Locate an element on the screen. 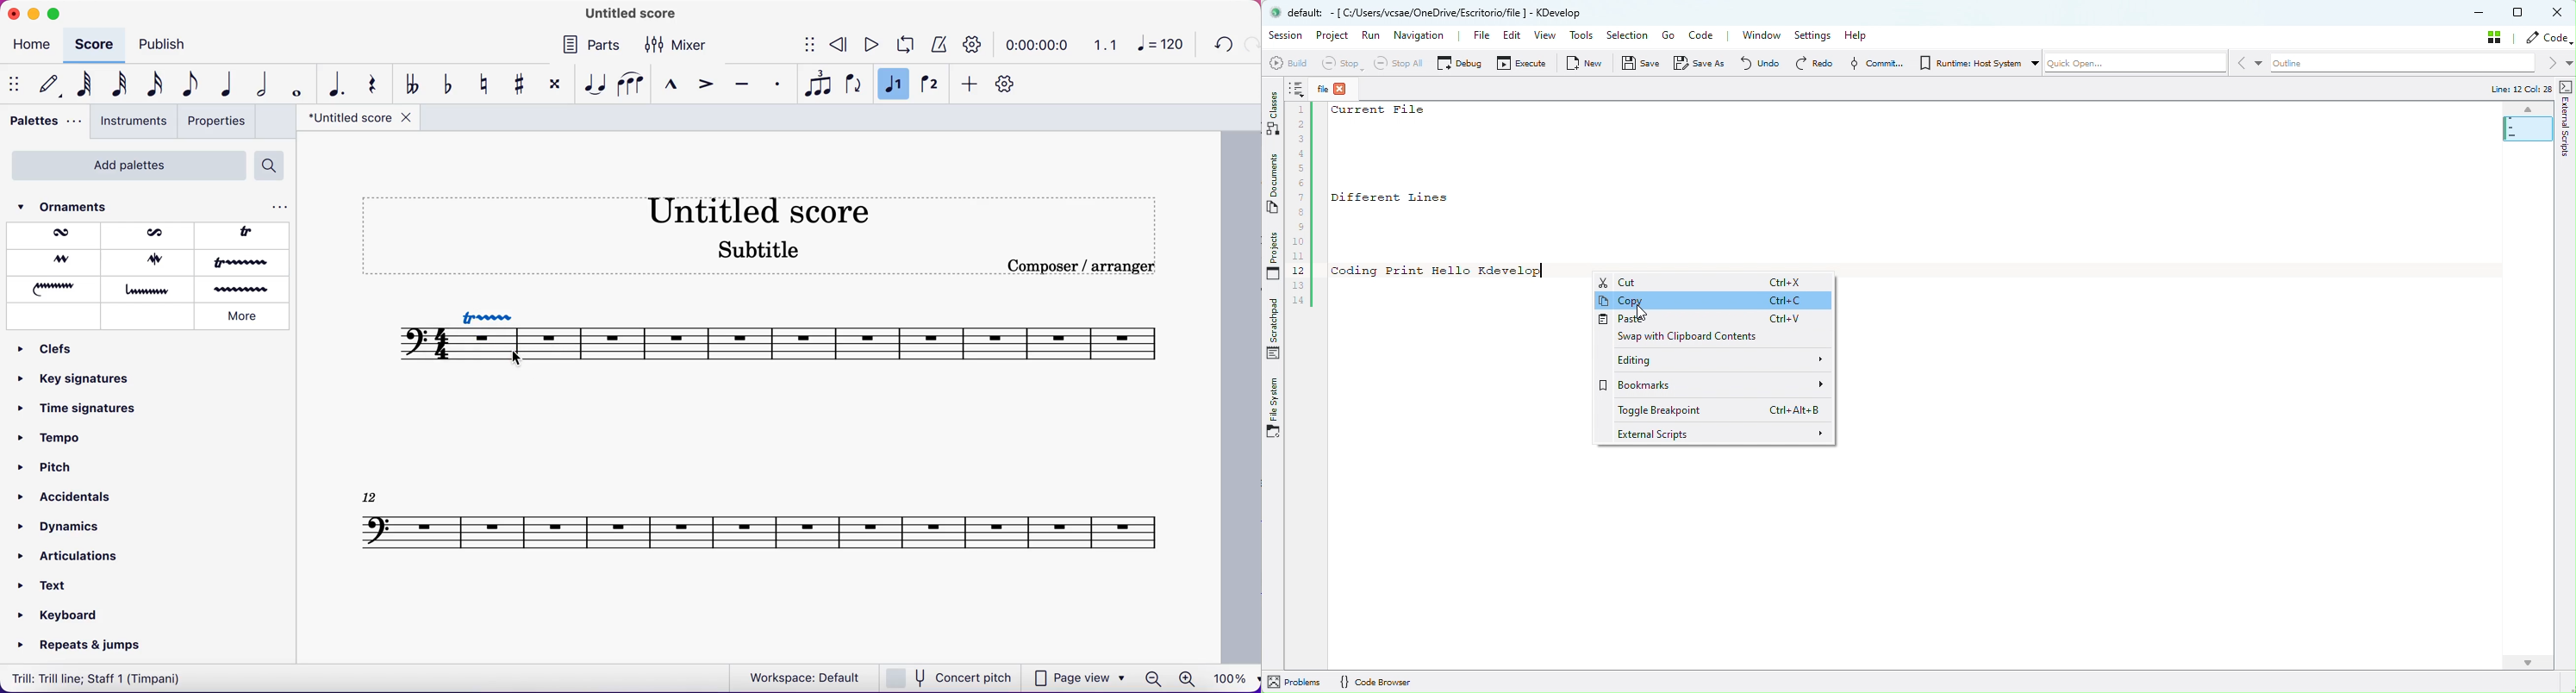 The height and width of the screenshot is (700, 2576). tie is located at coordinates (594, 84).